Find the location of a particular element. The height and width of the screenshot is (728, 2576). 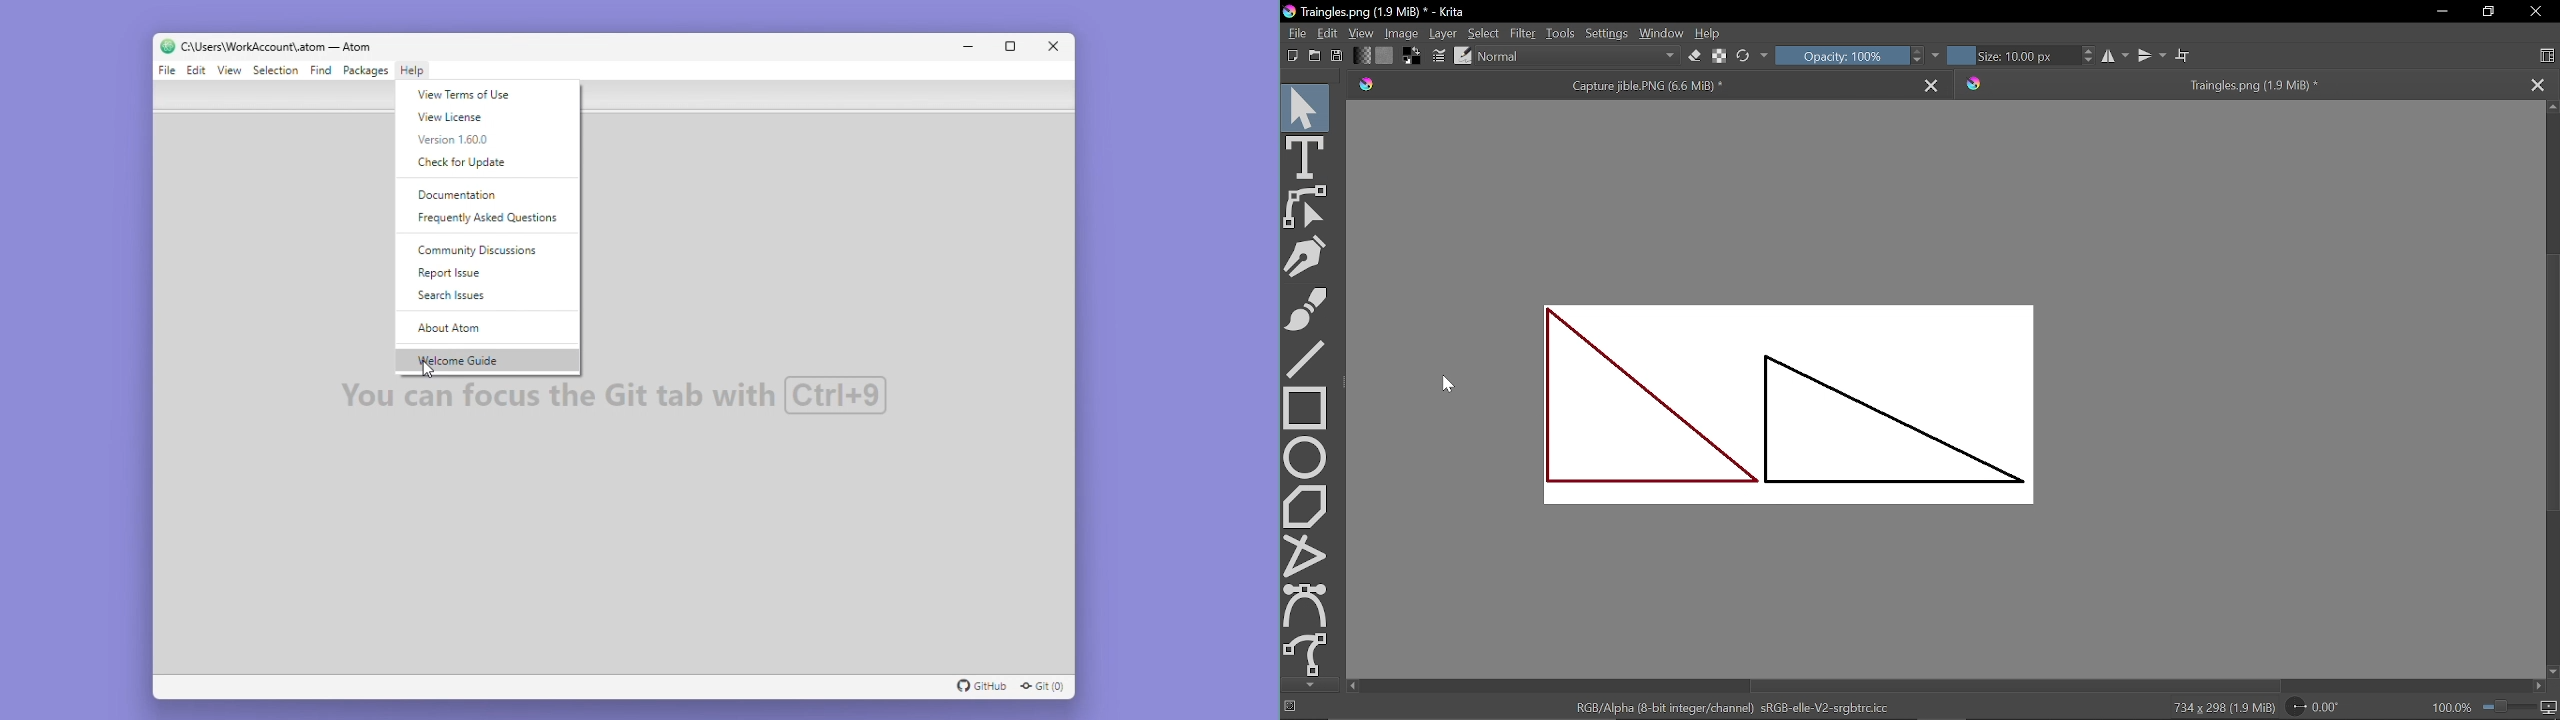

RGB/Alpha (8-bit integer/channel) sRGB-elle-V2-srgbtrc.icc is located at coordinates (1732, 707).